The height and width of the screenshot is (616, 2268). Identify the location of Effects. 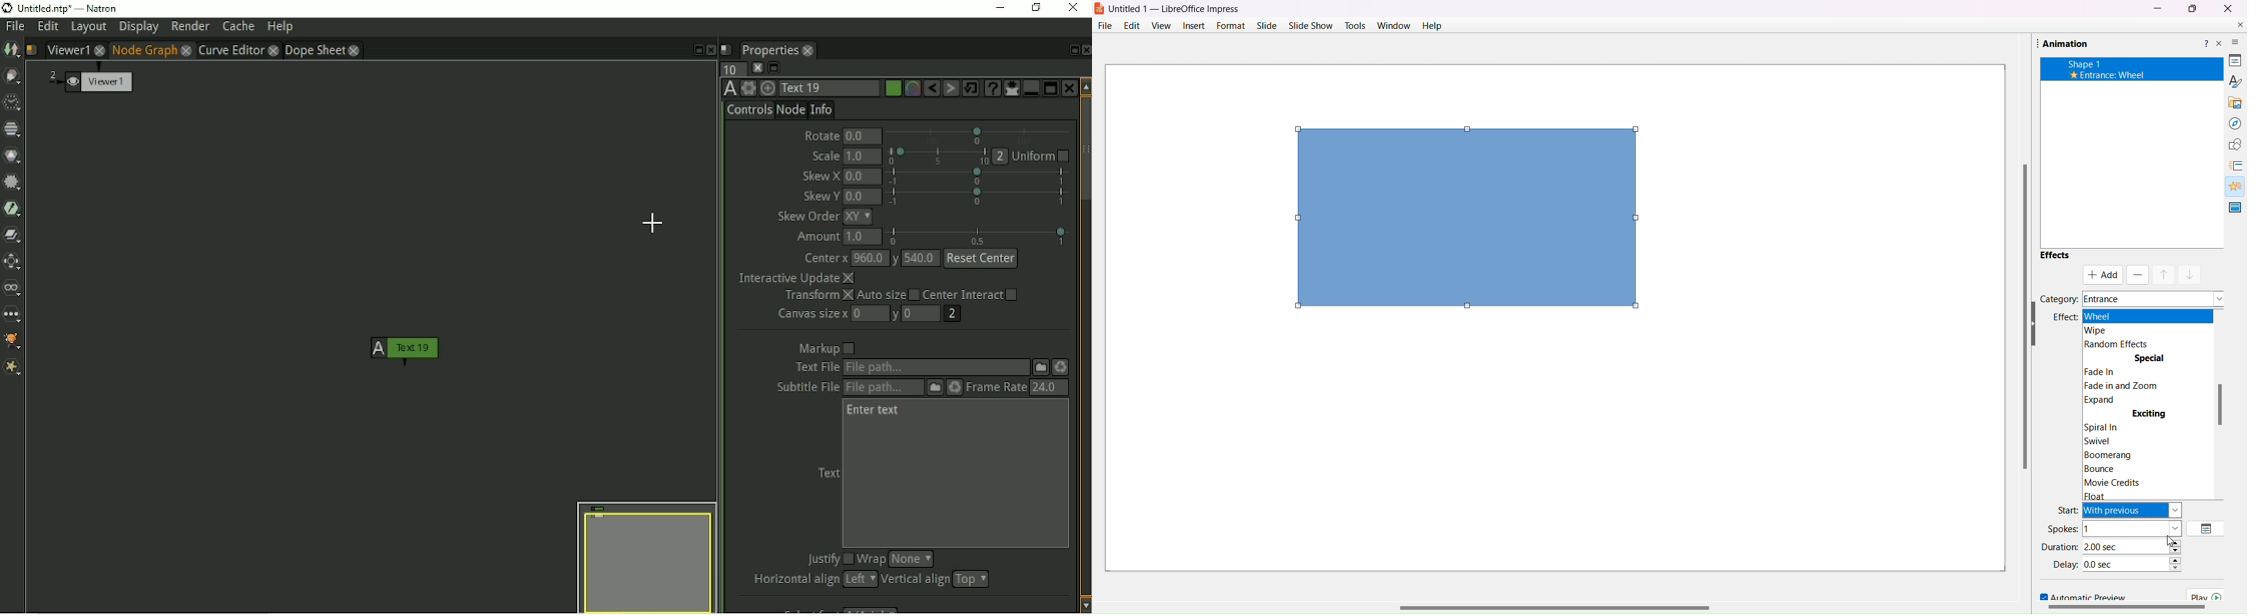
(2055, 255).